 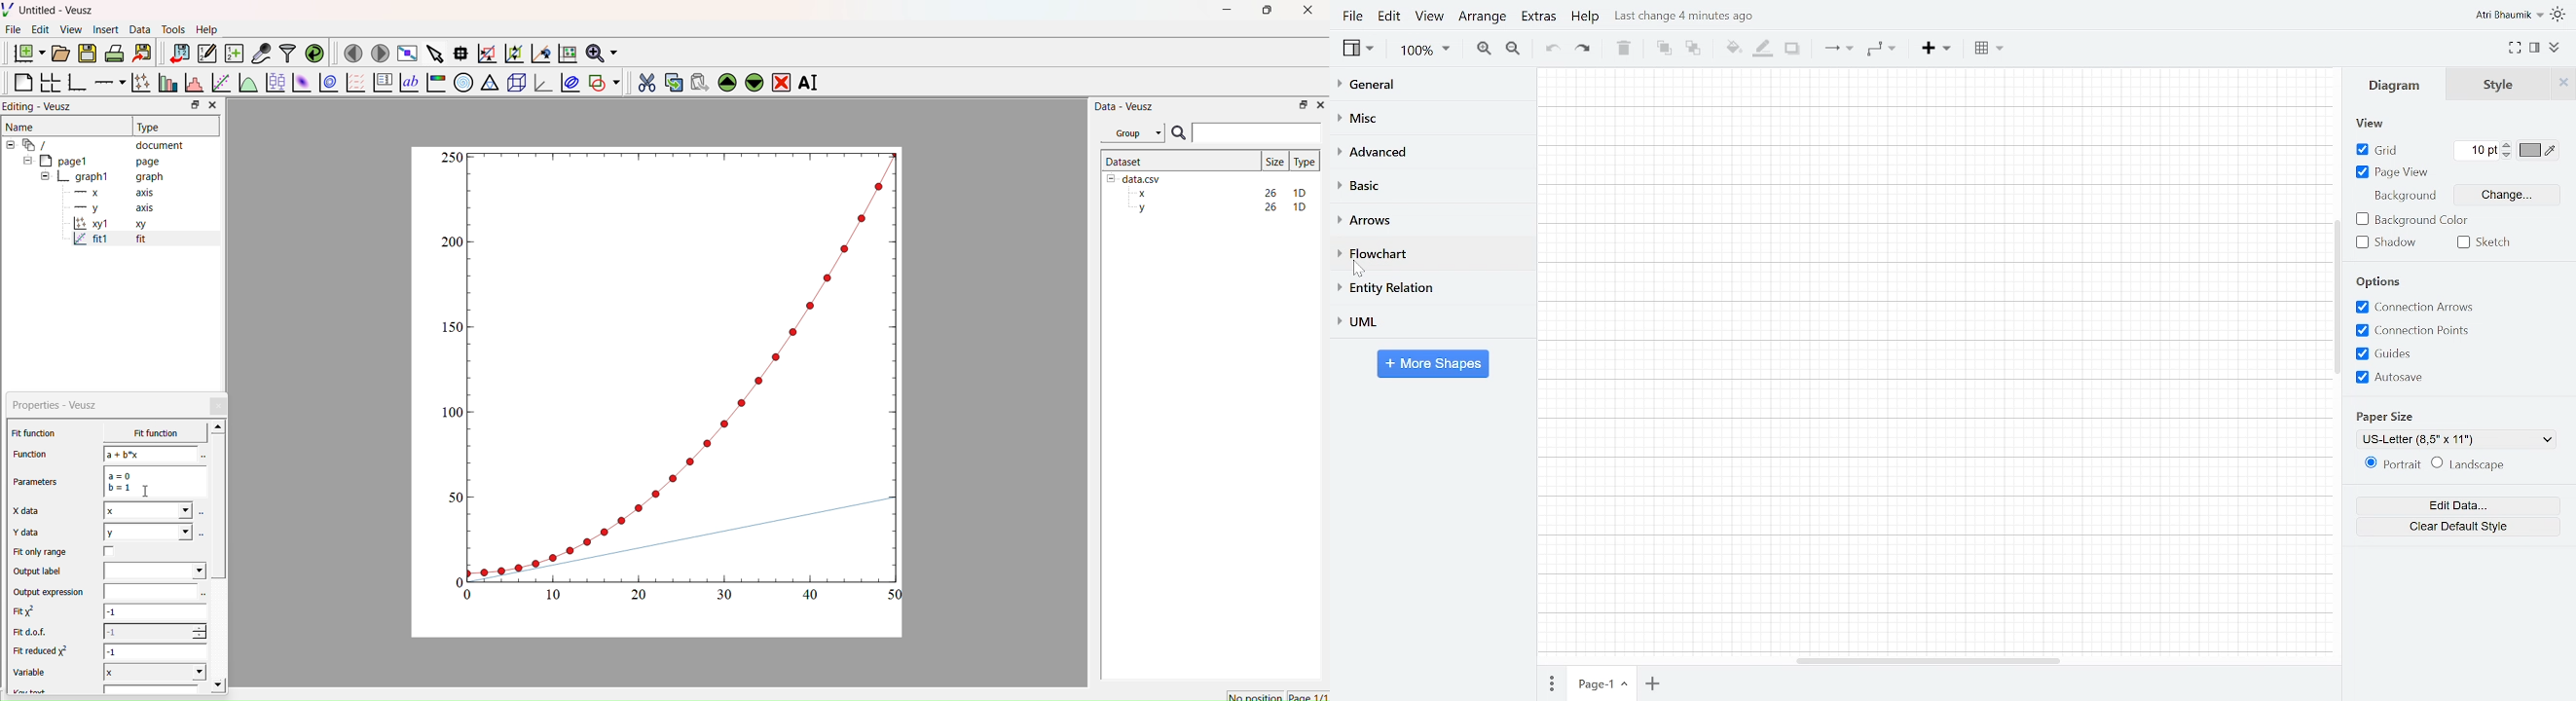 What do you see at coordinates (202, 515) in the screenshot?
I see `Select using dataset browser` at bounding box center [202, 515].